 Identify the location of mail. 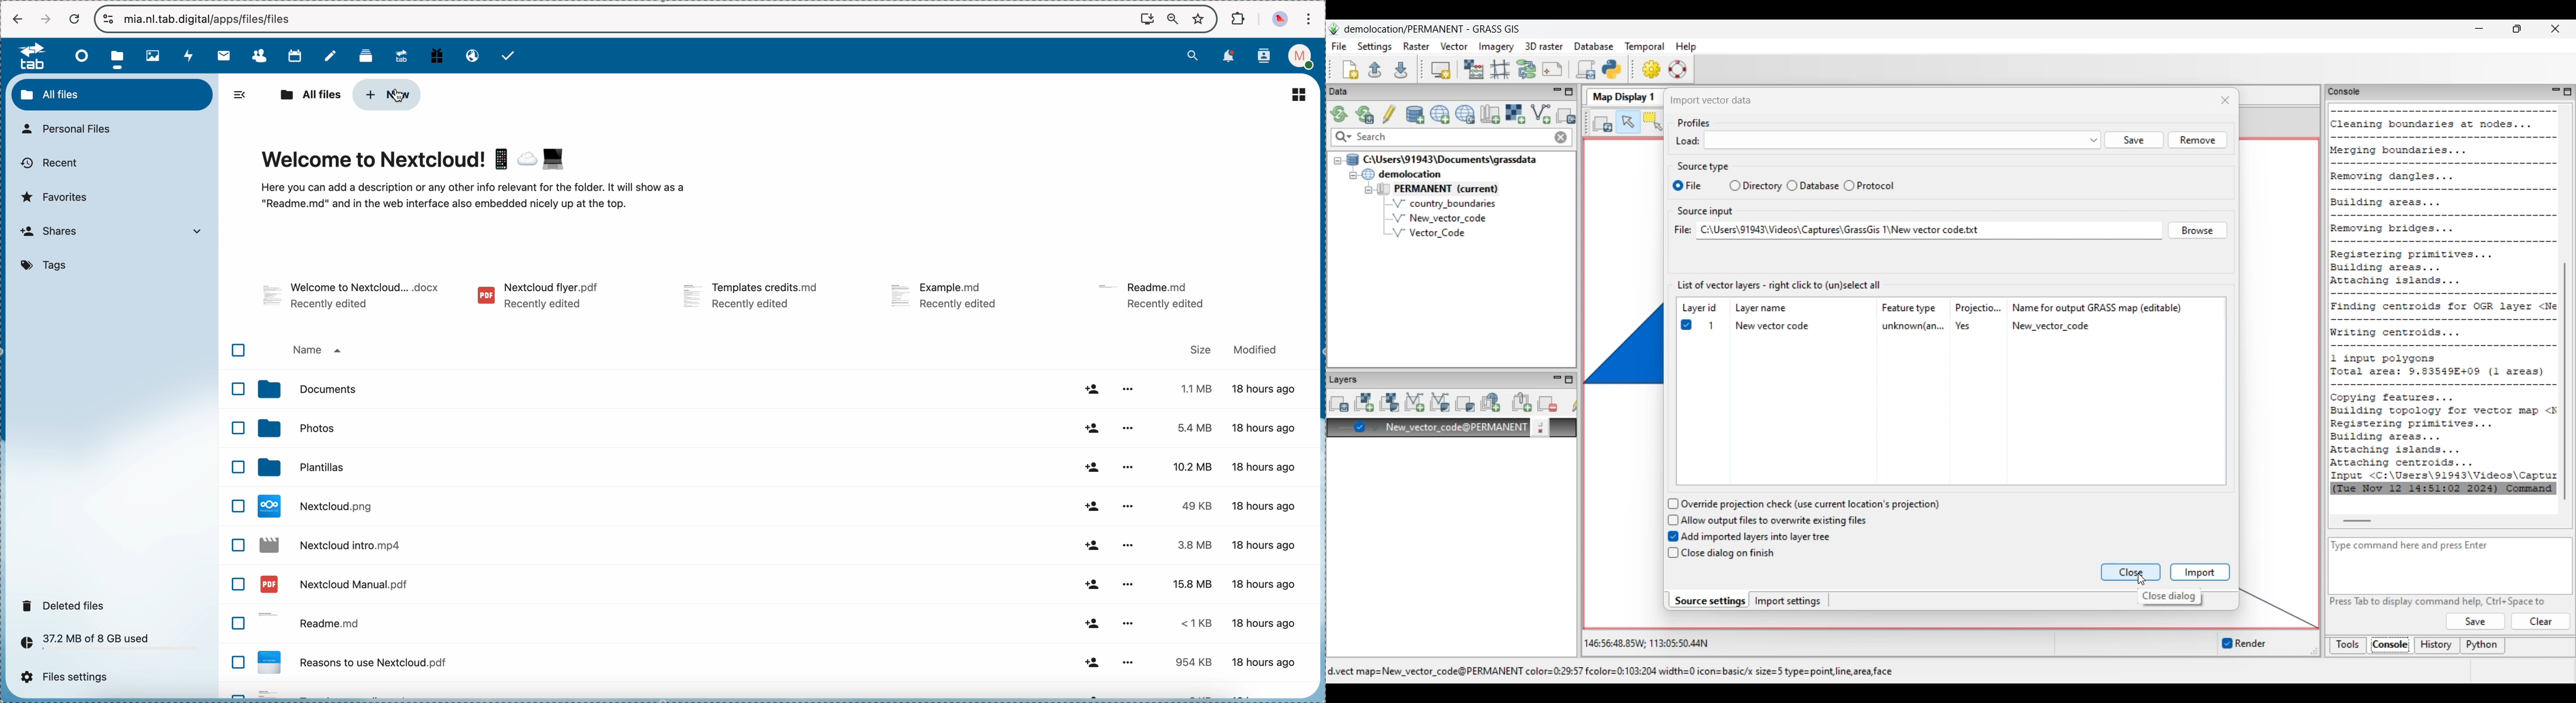
(223, 55).